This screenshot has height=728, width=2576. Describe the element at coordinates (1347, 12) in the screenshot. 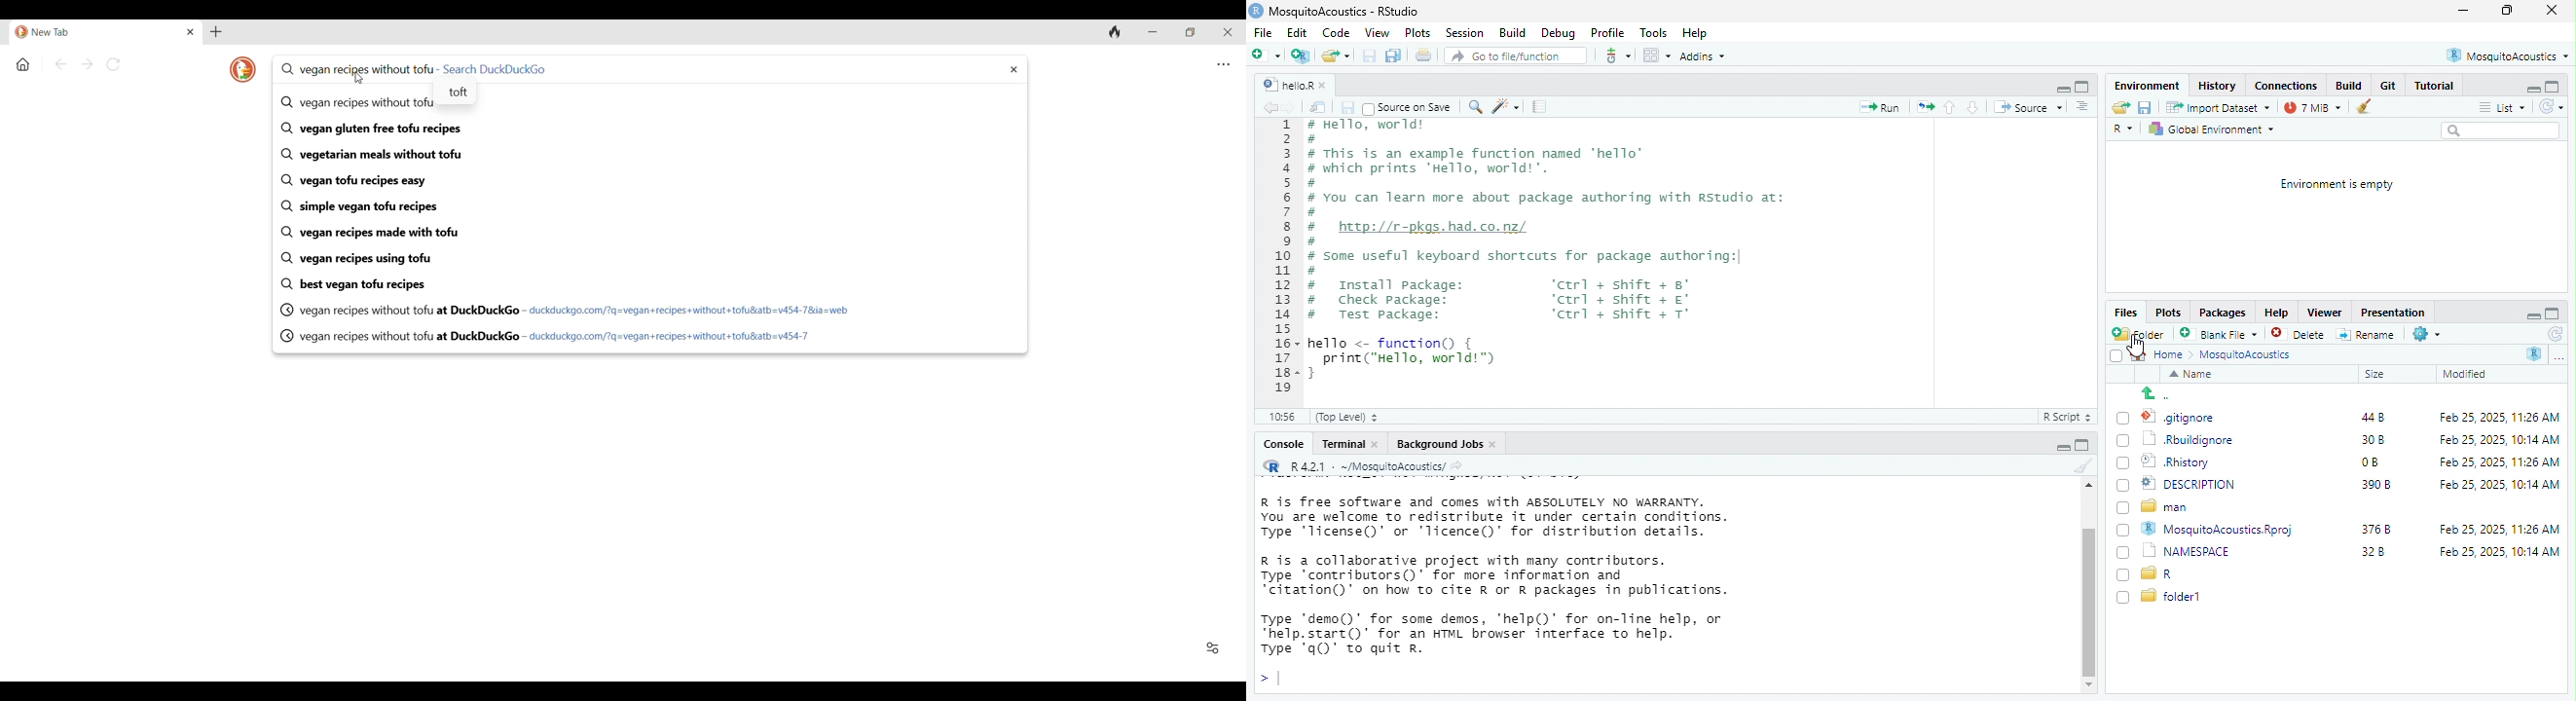

I see `MosquitoAcoustics - RStudio` at that location.